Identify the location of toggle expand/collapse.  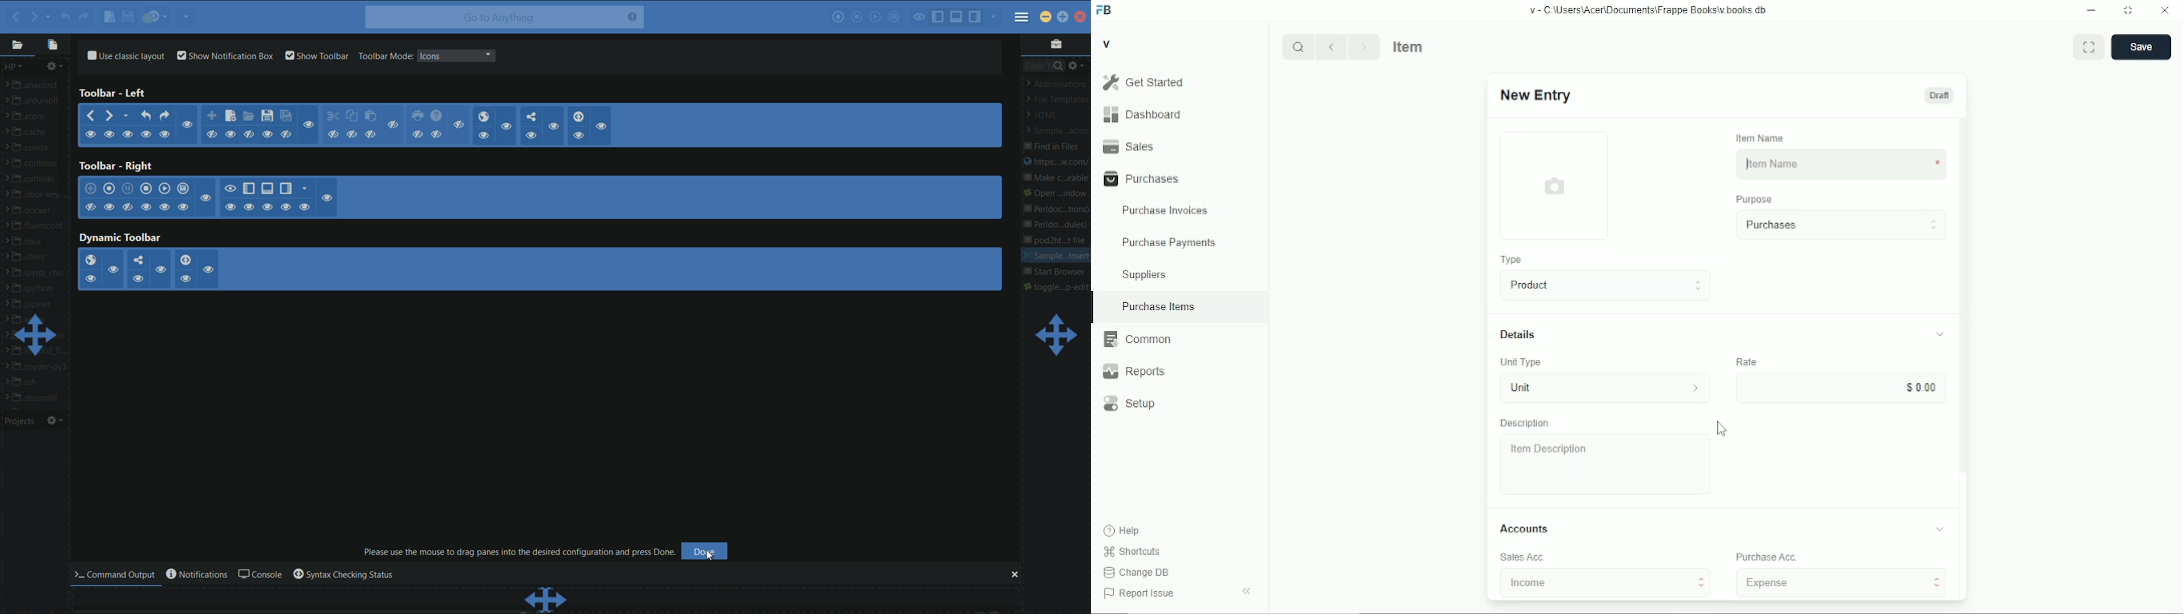
(1940, 529).